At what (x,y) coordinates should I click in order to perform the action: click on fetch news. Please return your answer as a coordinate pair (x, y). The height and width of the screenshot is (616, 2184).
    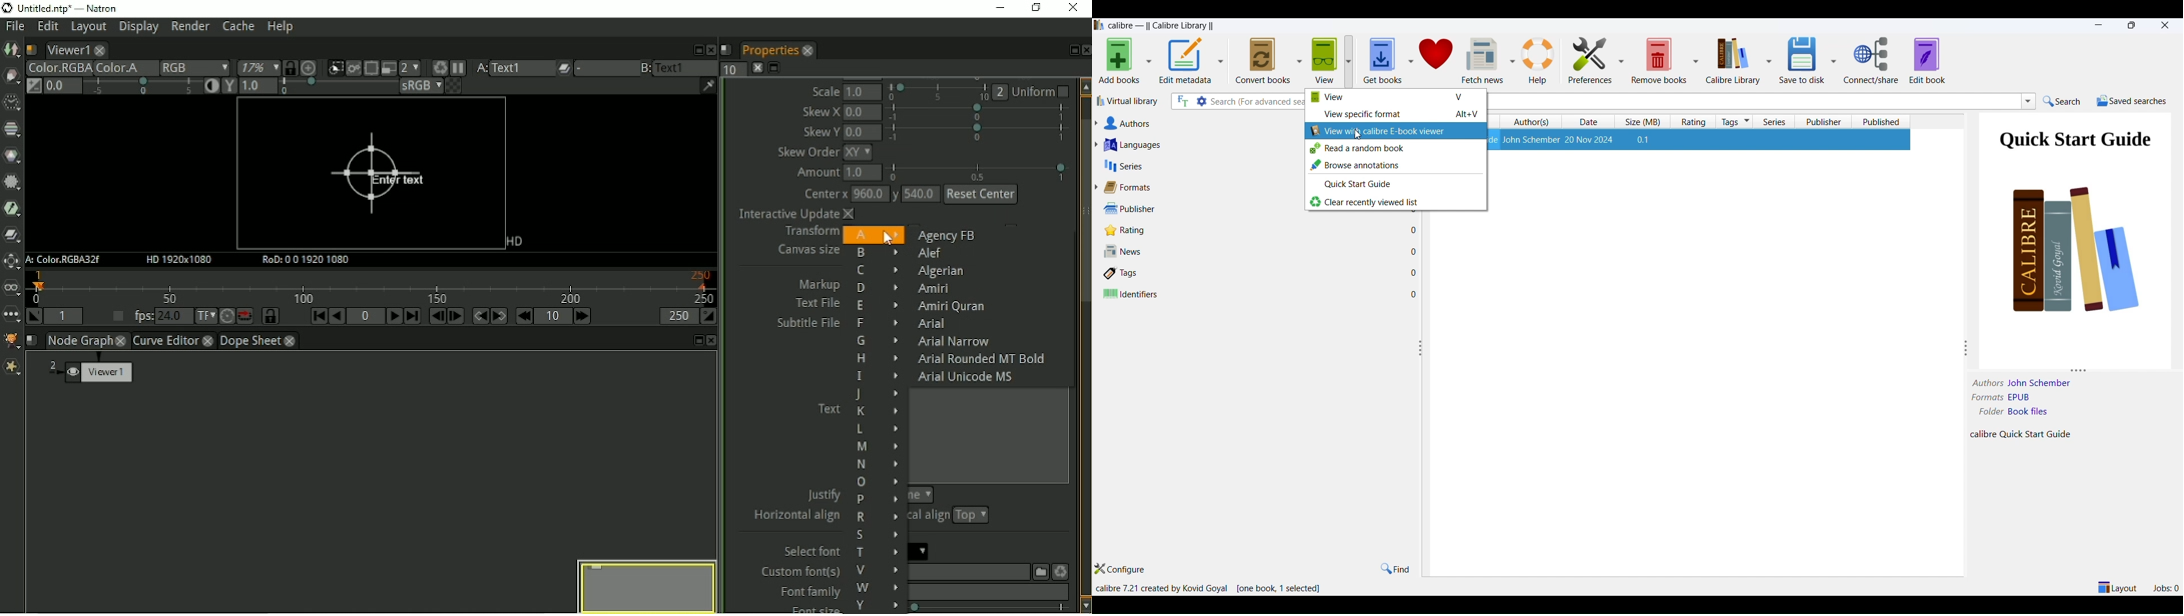
    Looking at the image, I should click on (1482, 59).